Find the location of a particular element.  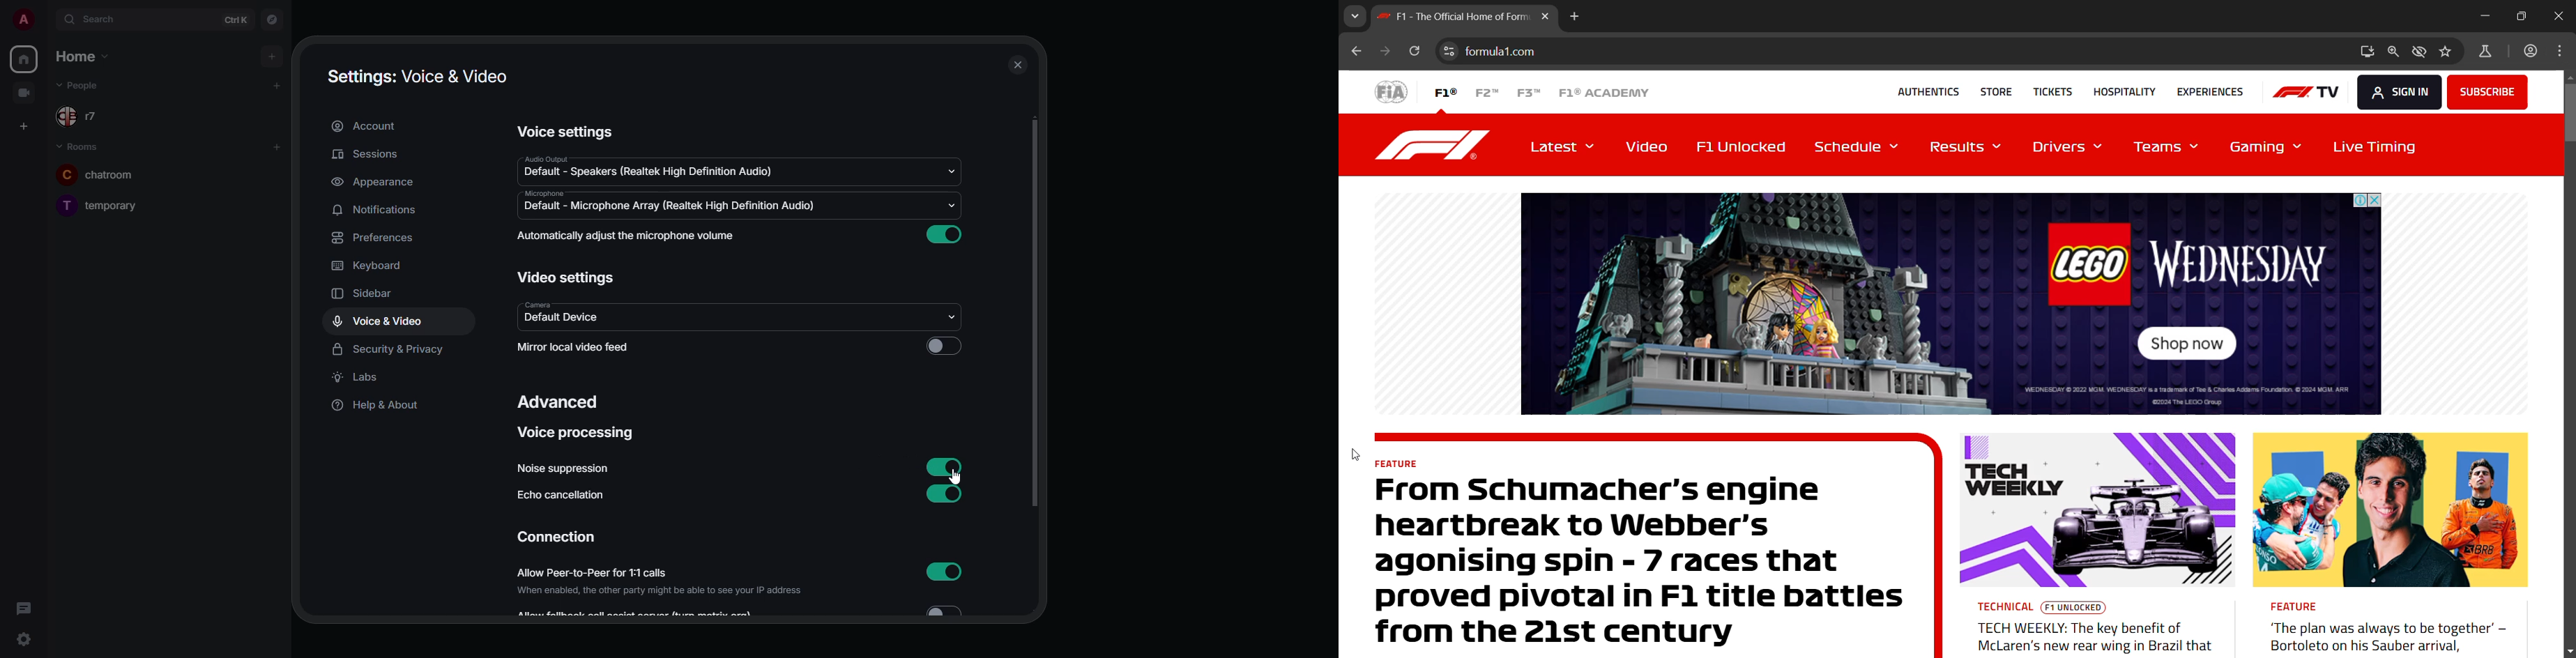

appearance is located at coordinates (375, 183).